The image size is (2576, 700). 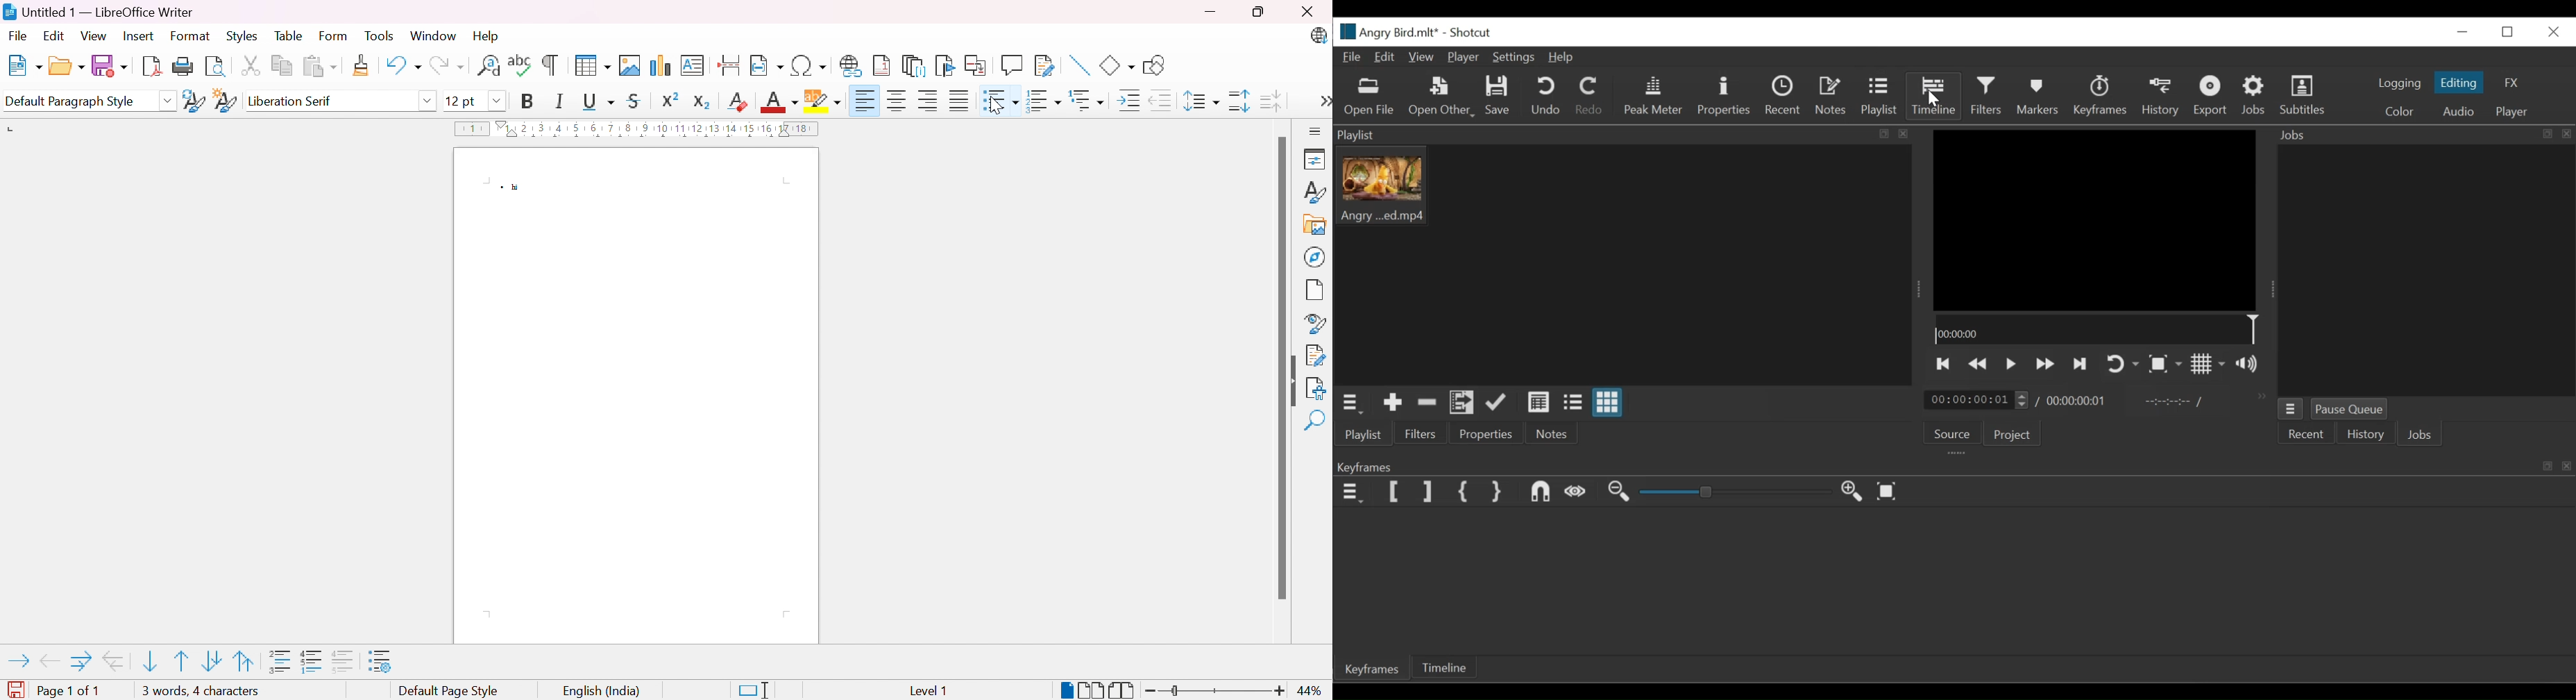 What do you see at coordinates (332, 35) in the screenshot?
I see `Form` at bounding box center [332, 35].